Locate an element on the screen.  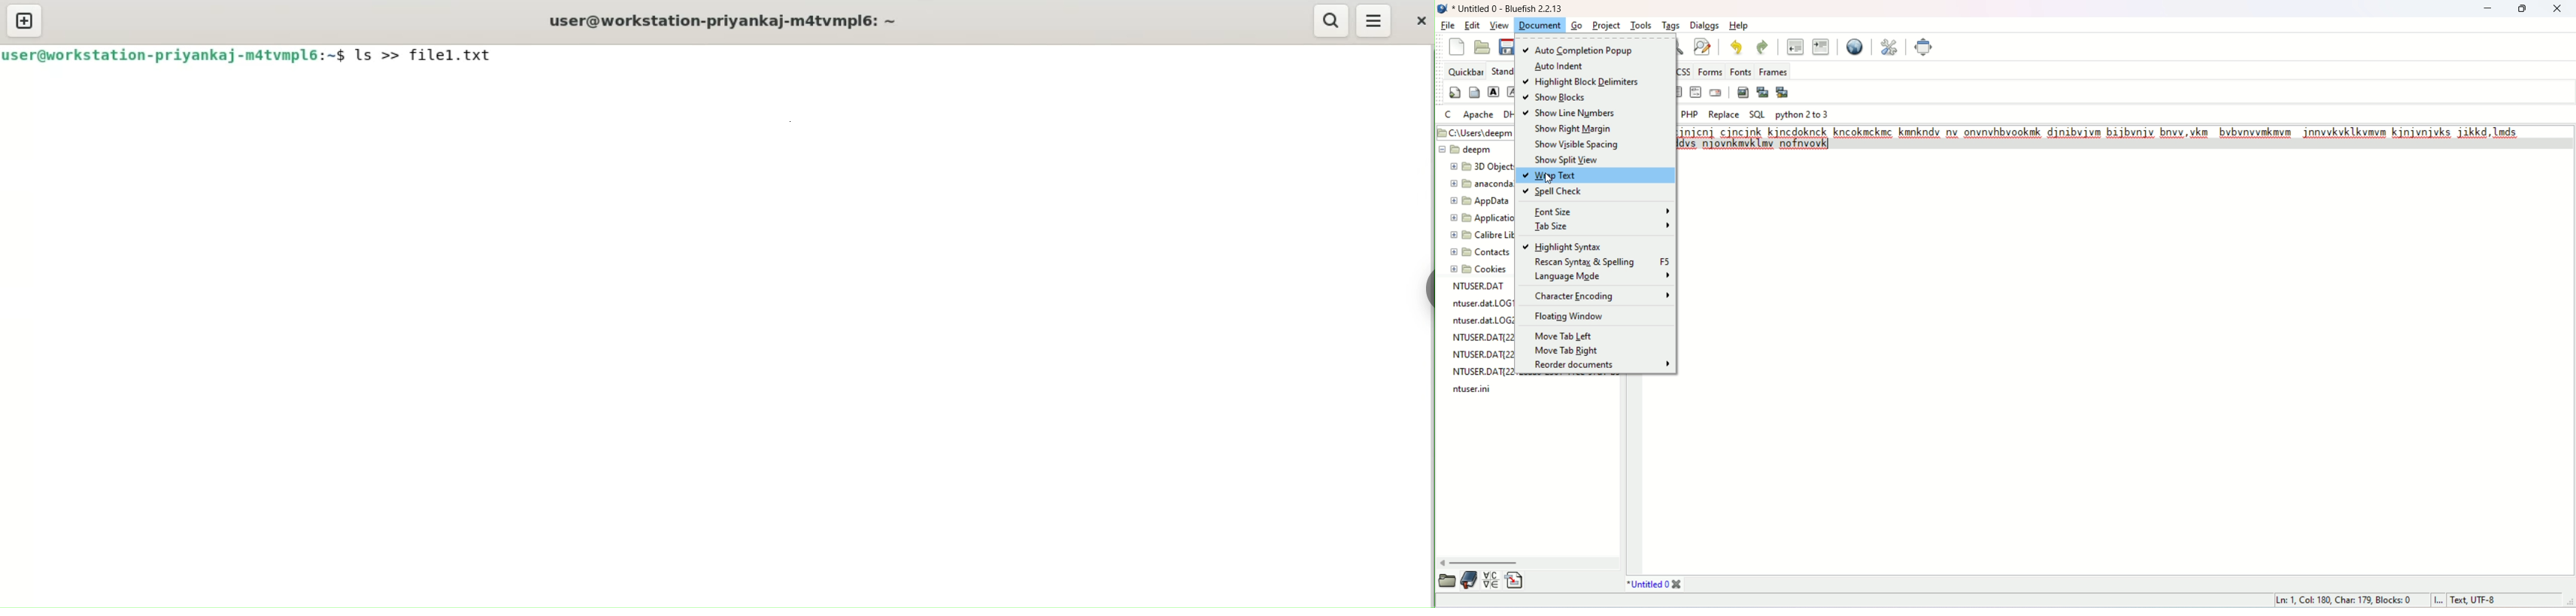
View is located at coordinates (1499, 26).